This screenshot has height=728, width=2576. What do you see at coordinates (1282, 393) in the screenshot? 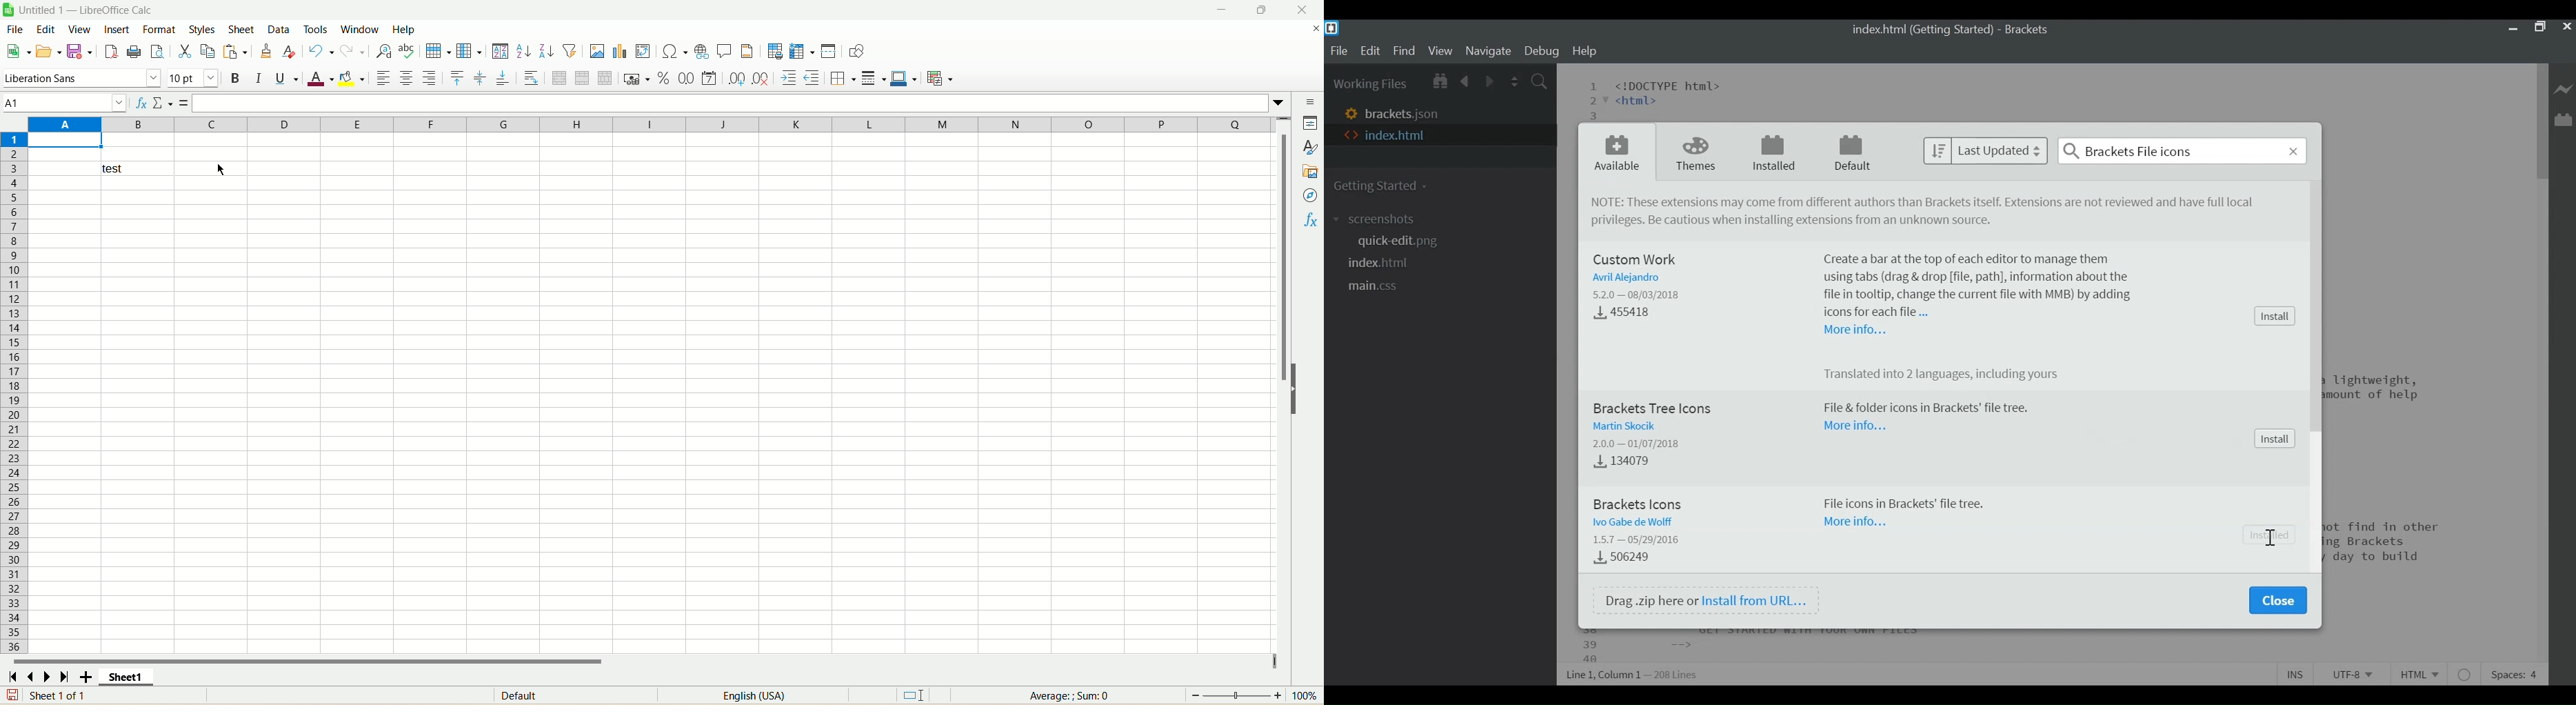
I see `Vertical slide bar` at bounding box center [1282, 393].